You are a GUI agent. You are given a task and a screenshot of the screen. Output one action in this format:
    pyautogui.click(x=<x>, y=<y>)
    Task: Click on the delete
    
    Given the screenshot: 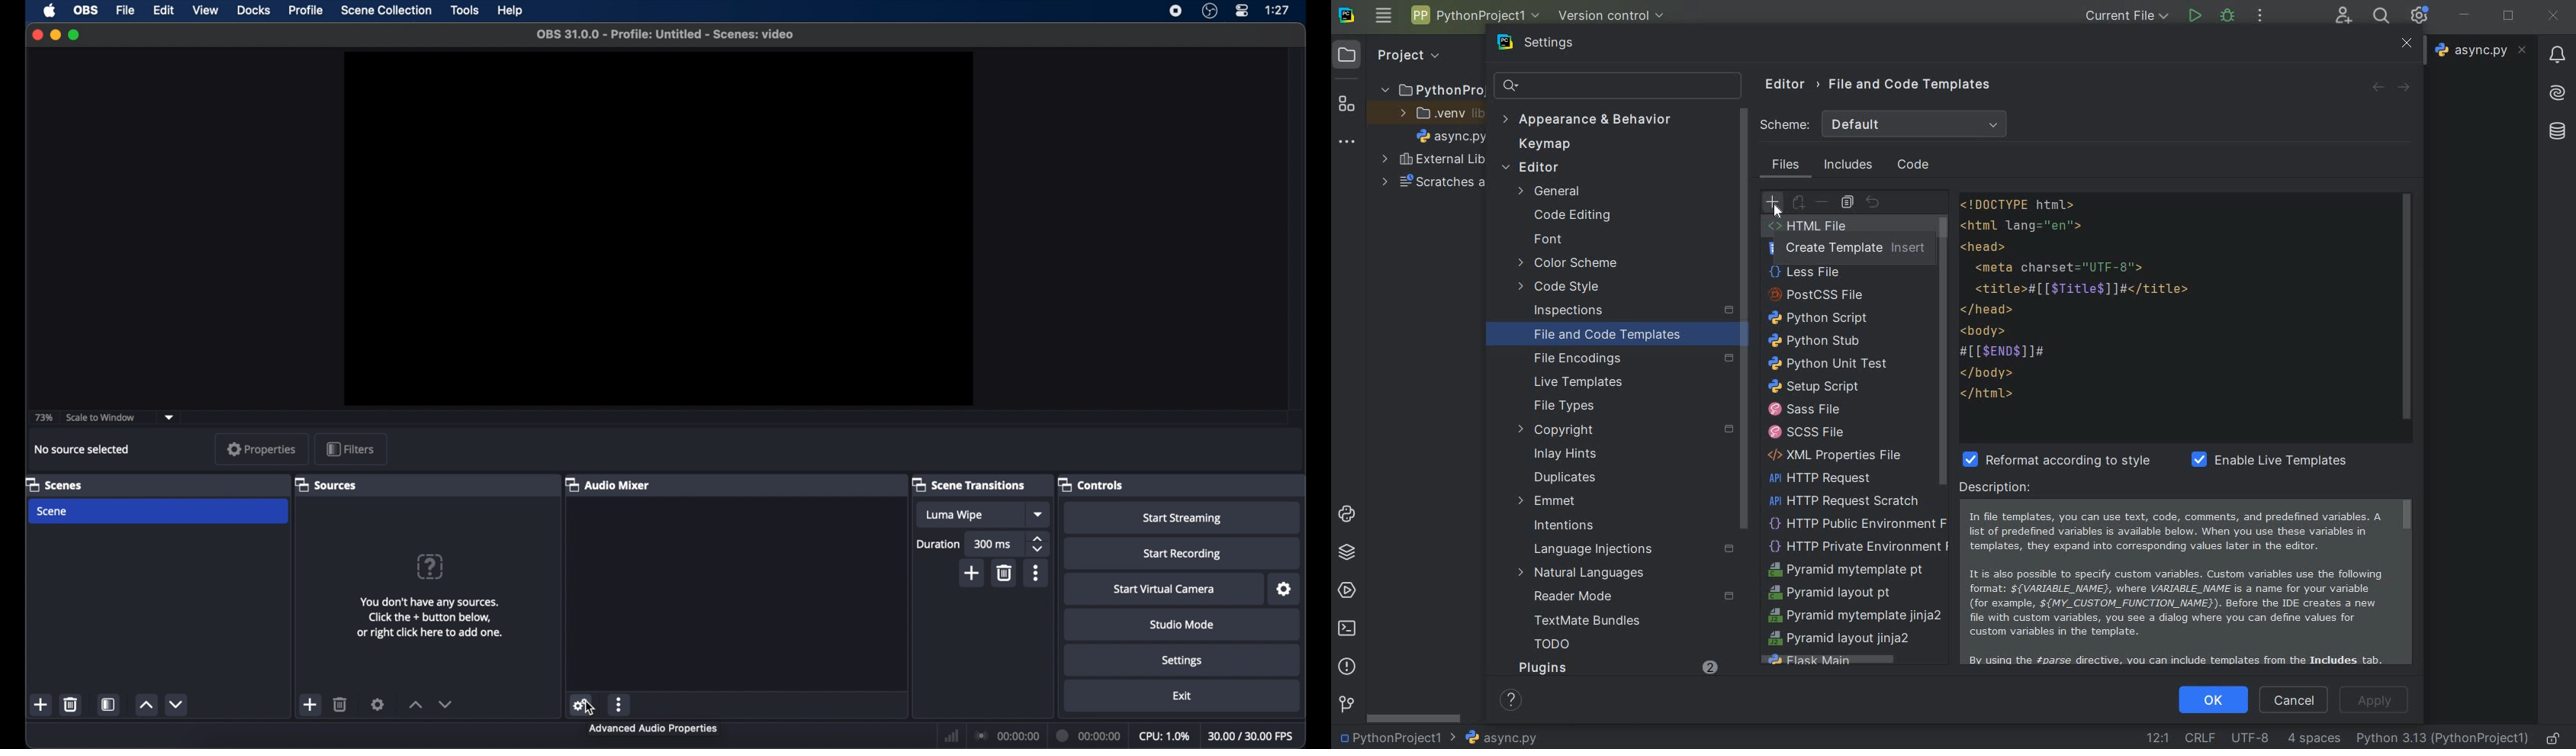 What is the action you would take?
    pyautogui.click(x=1007, y=573)
    